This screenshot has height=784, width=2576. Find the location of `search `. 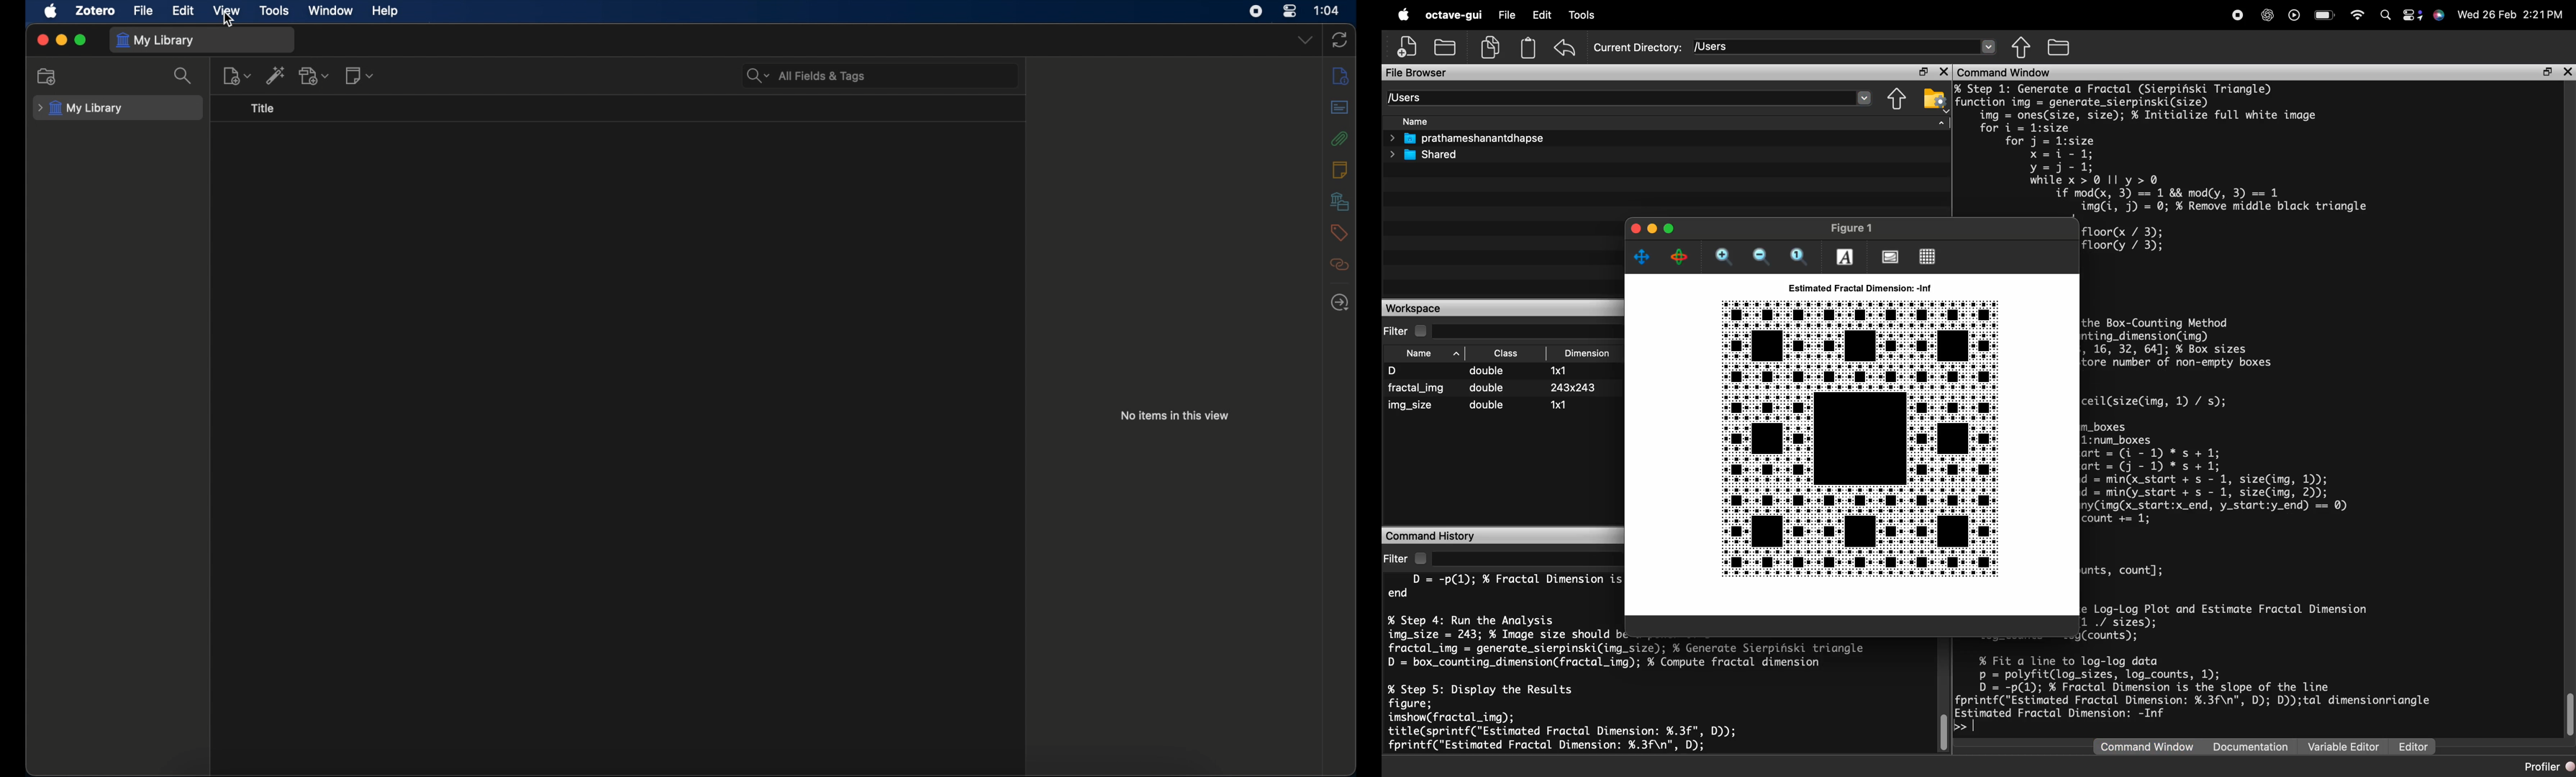

search  is located at coordinates (804, 76).